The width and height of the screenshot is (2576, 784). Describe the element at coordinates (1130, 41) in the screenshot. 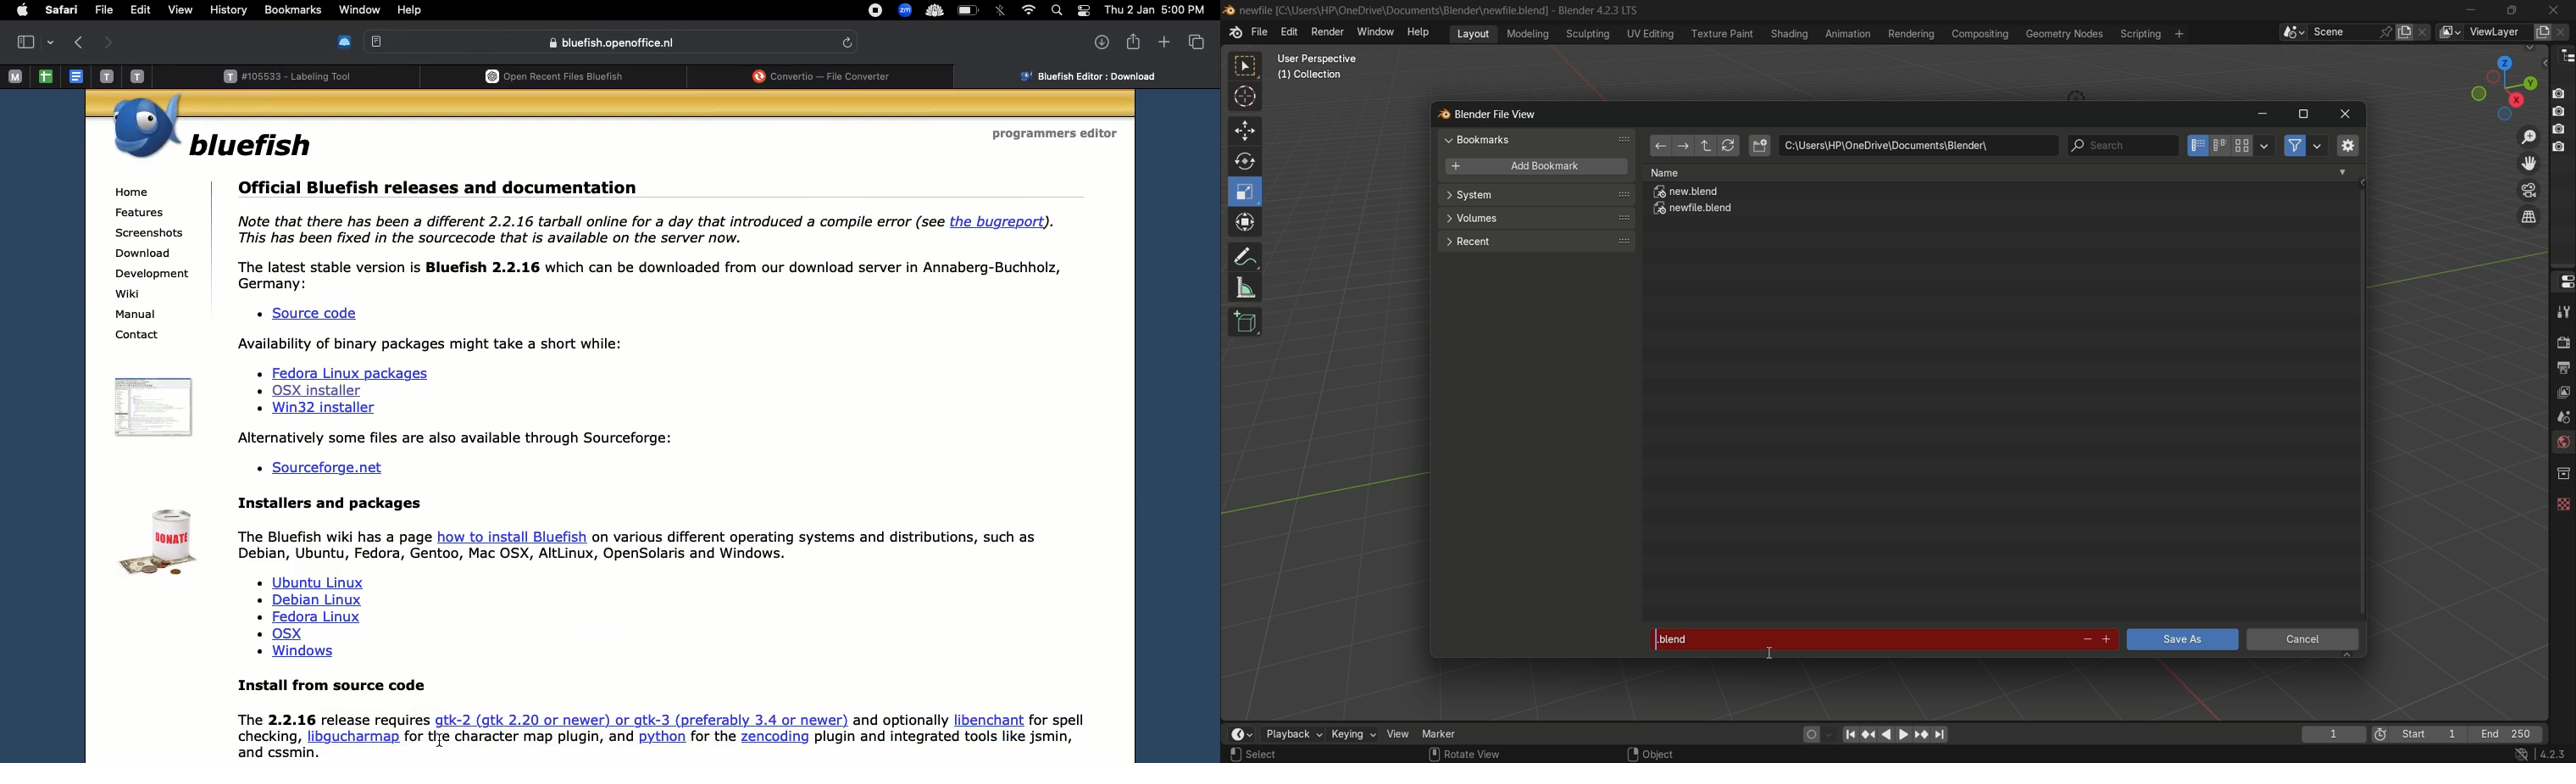

I see `share` at that location.